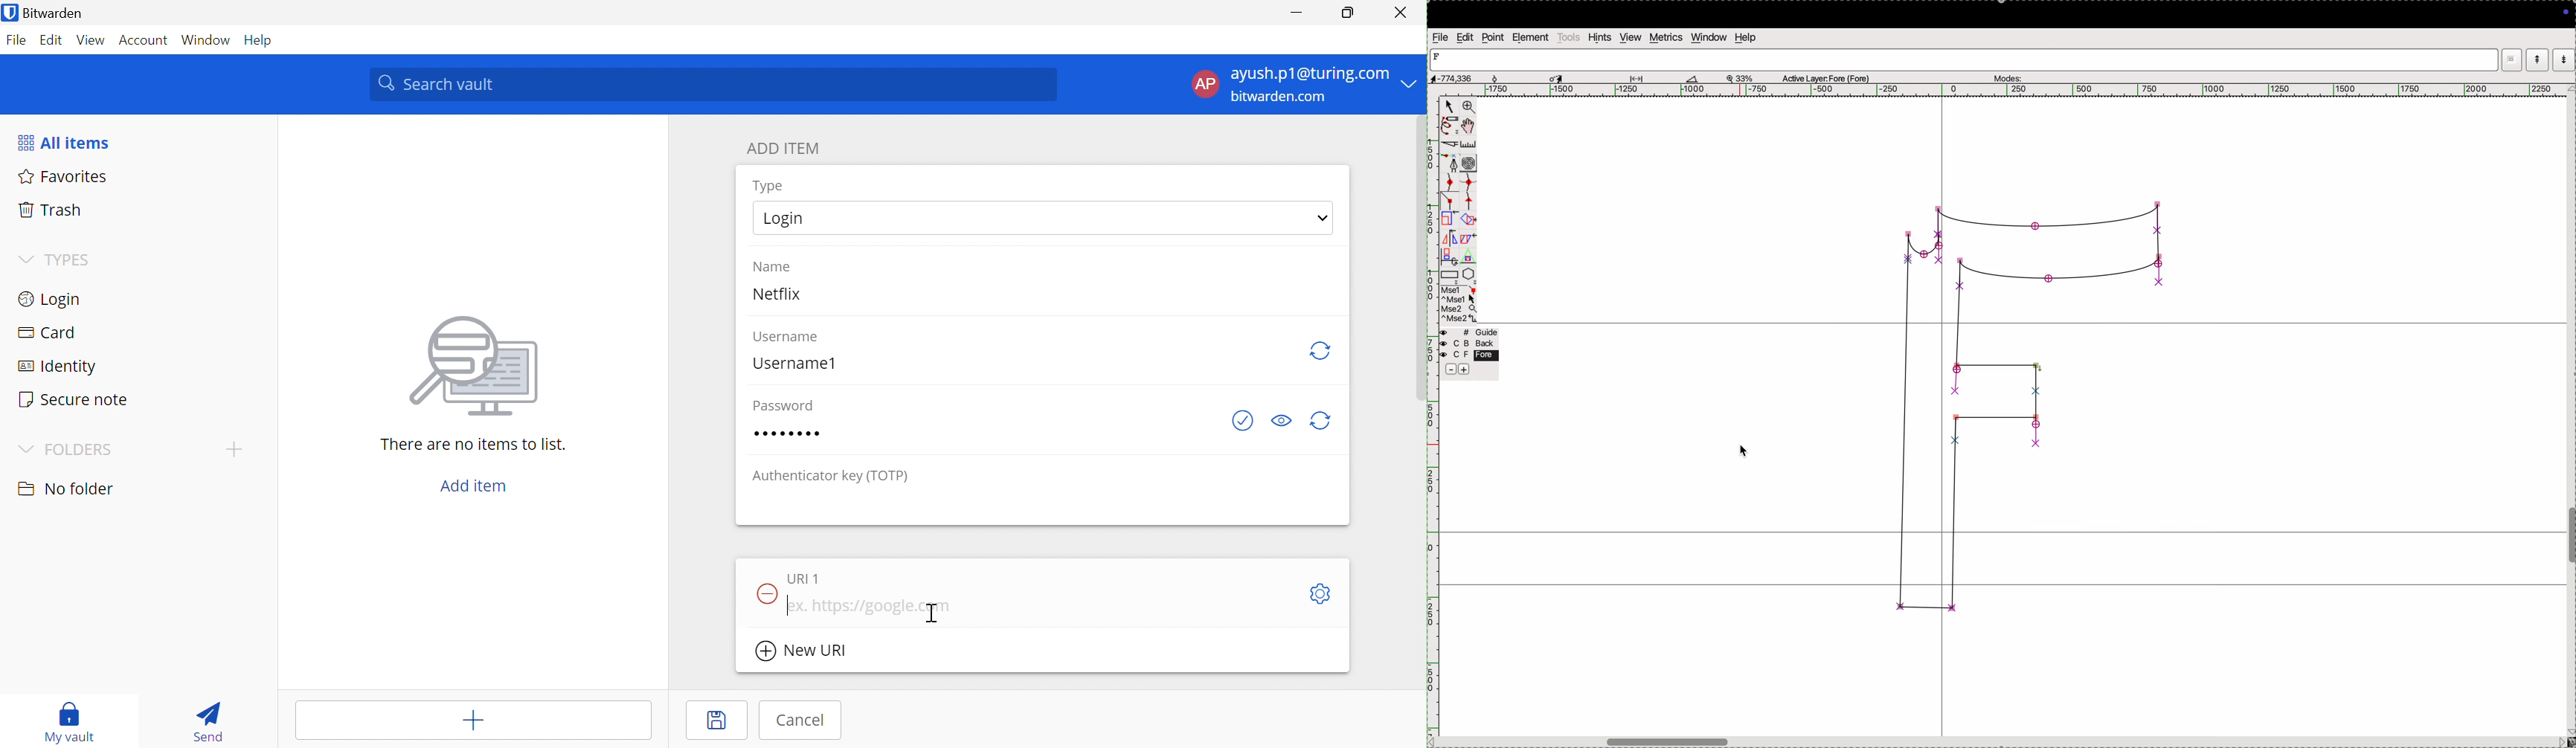  What do you see at coordinates (766, 595) in the screenshot?
I see `Remove` at bounding box center [766, 595].